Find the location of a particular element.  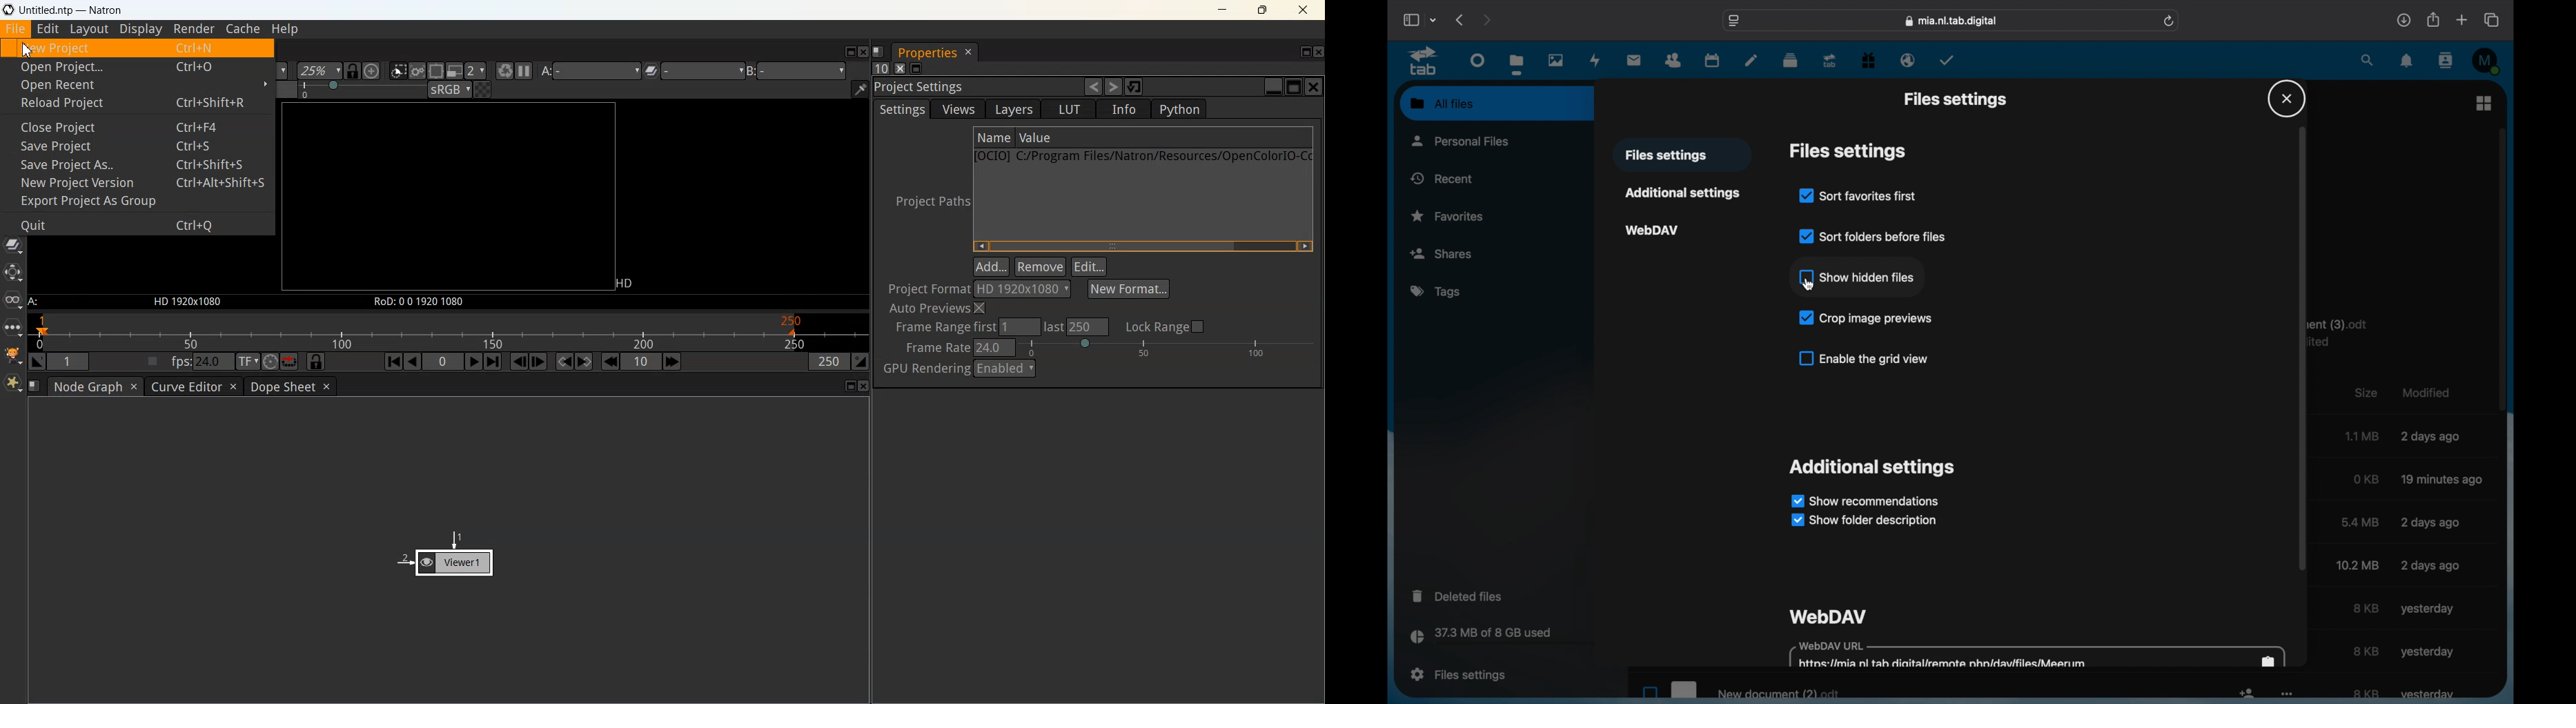

favorites is located at coordinates (1447, 216).